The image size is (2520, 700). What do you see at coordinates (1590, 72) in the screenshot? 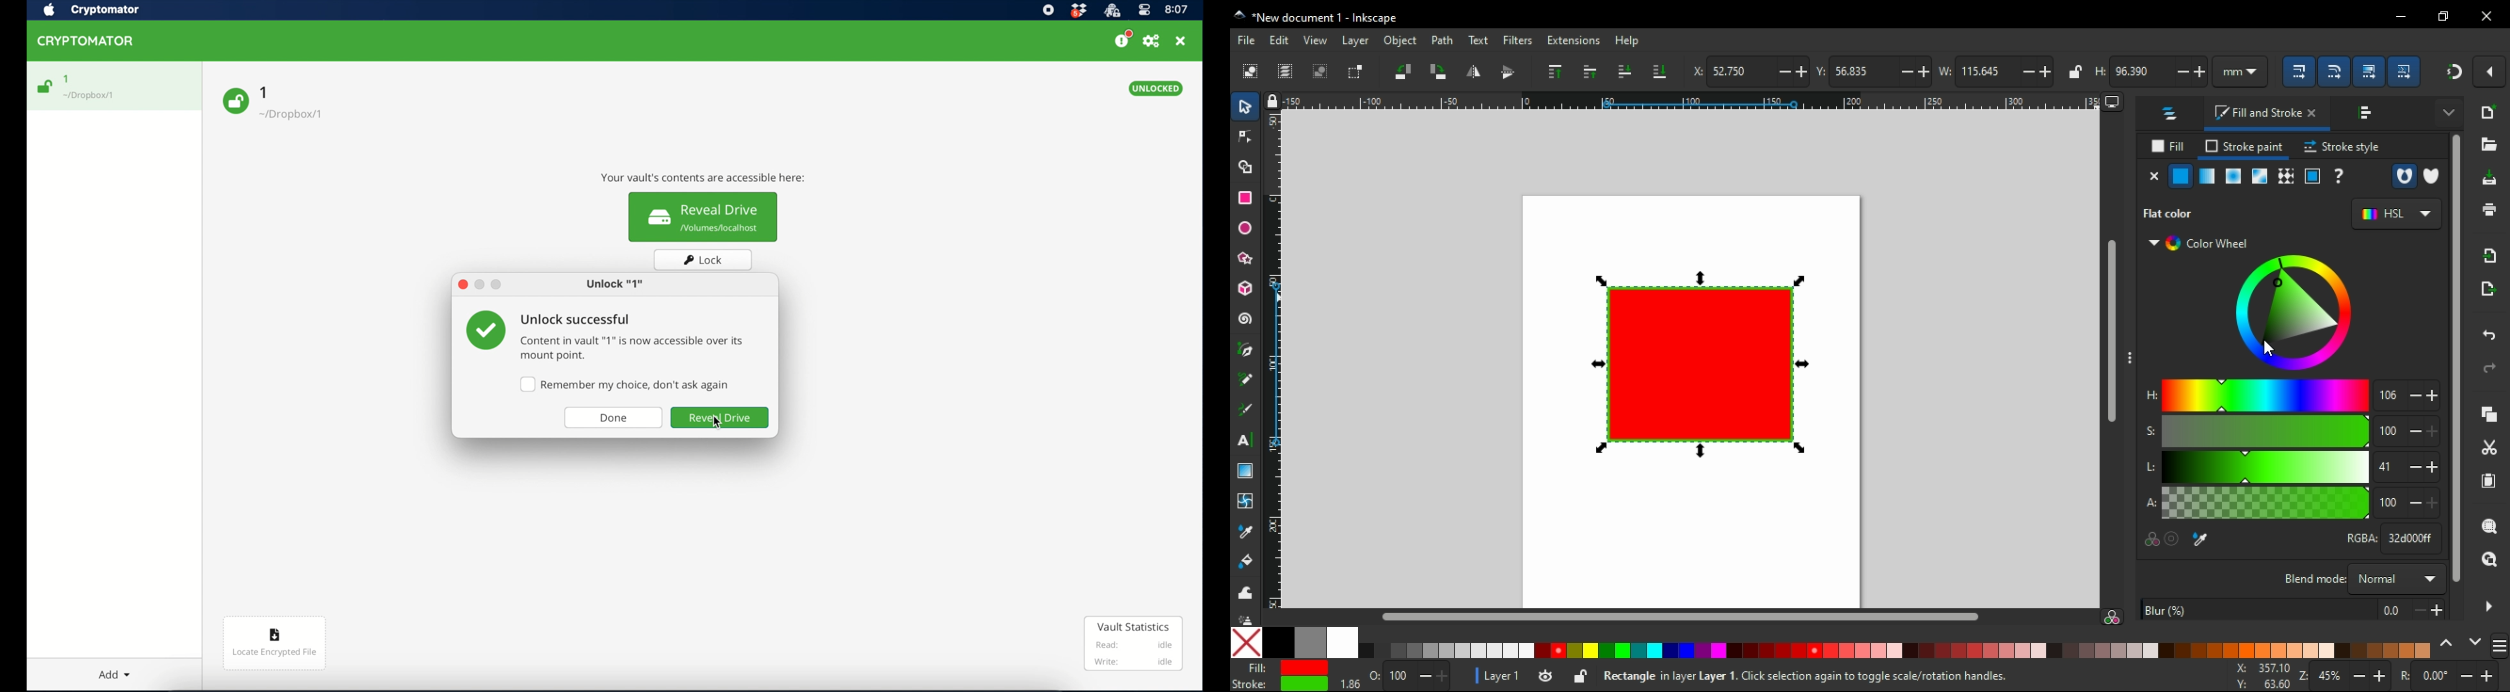
I see `raise` at bounding box center [1590, 72].